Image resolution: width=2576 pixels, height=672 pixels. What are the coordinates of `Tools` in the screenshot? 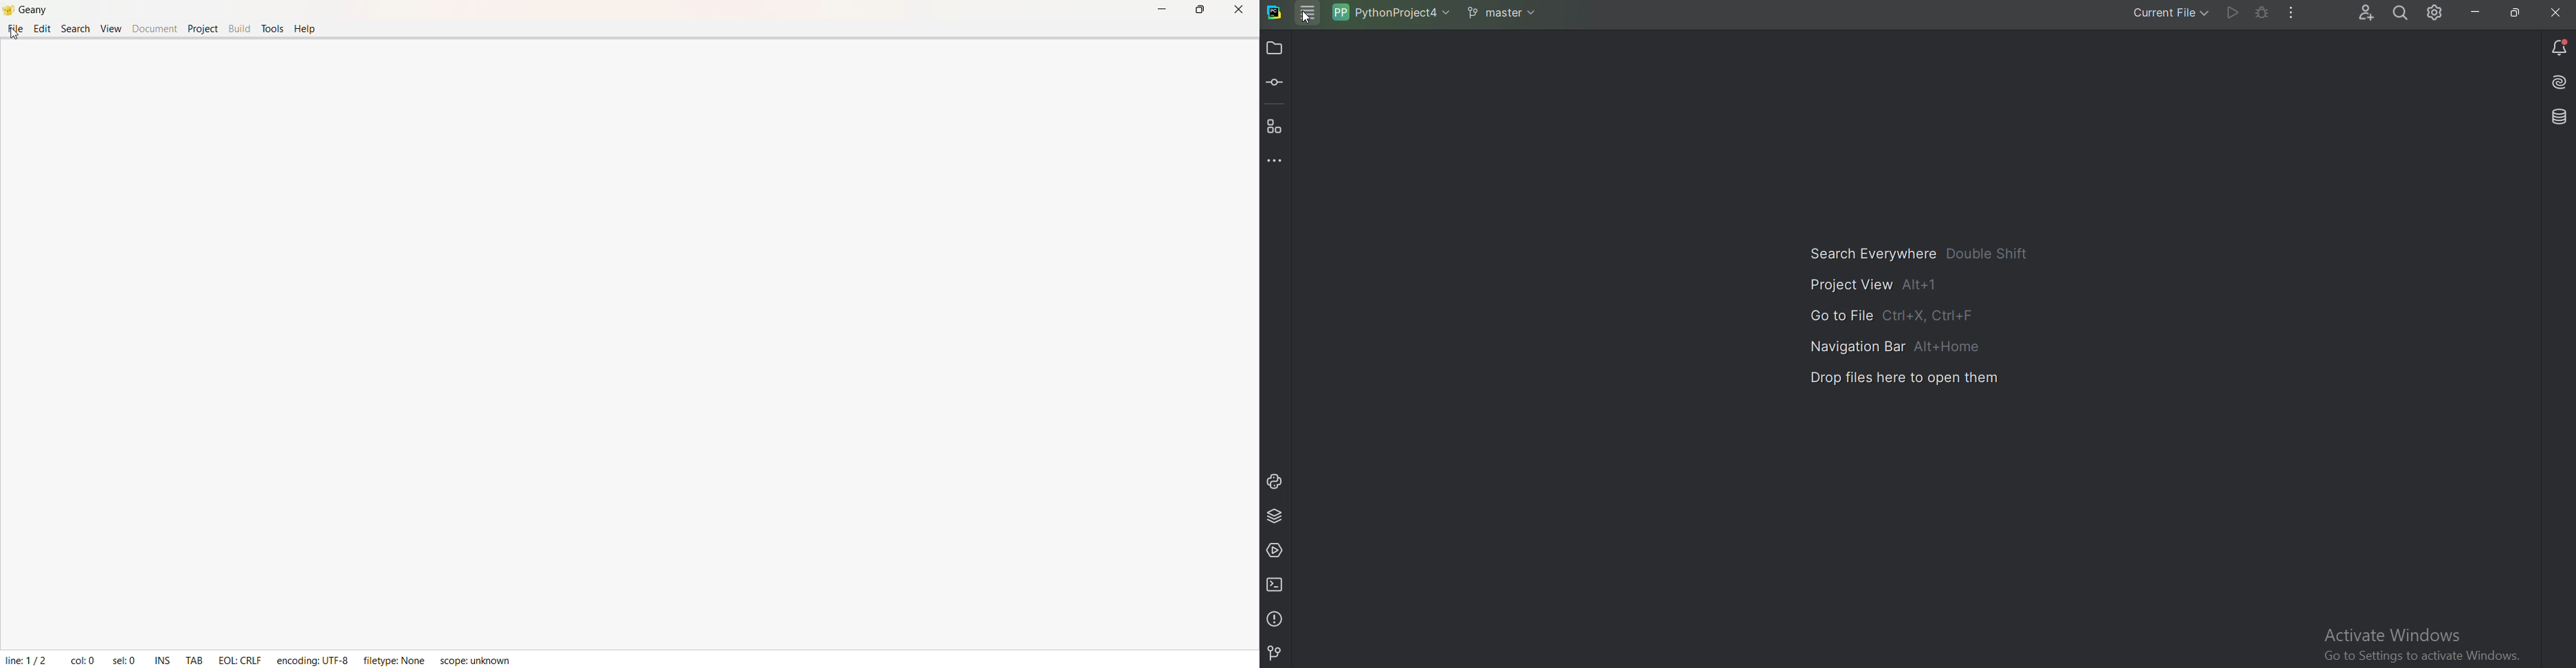 It's located at (273, 27).